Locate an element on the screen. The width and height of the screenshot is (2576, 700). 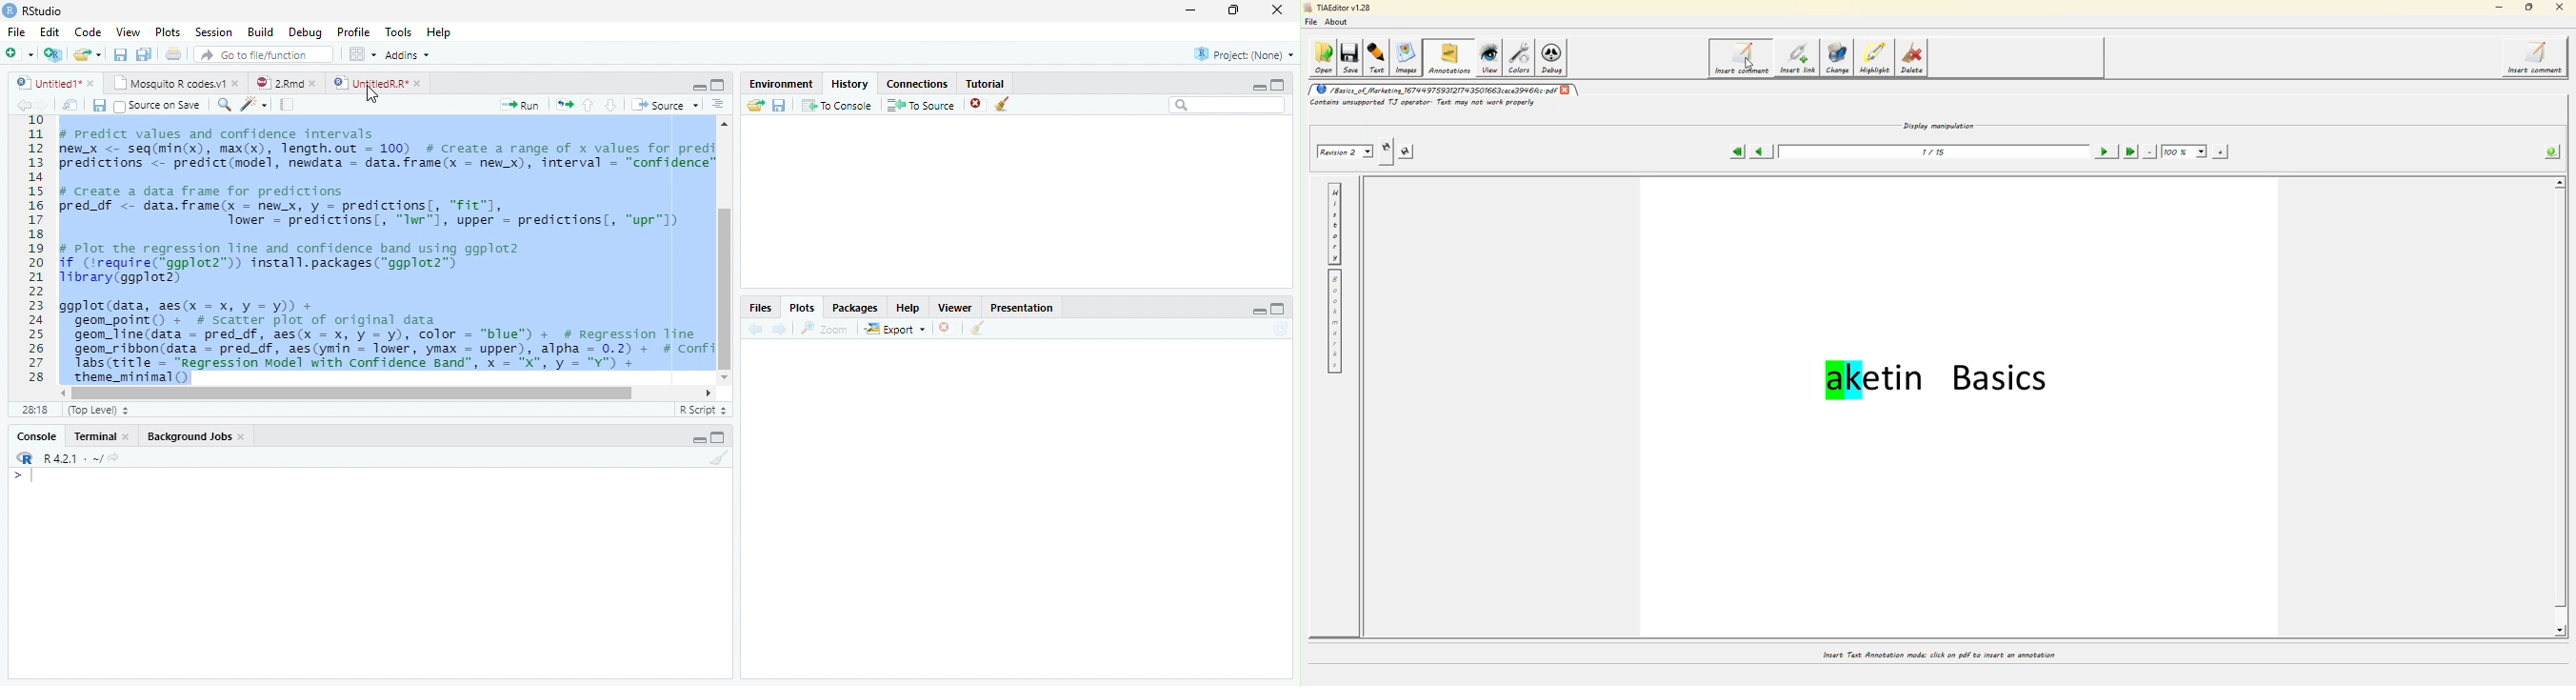
minimize is located at coordinates (1257, 313).